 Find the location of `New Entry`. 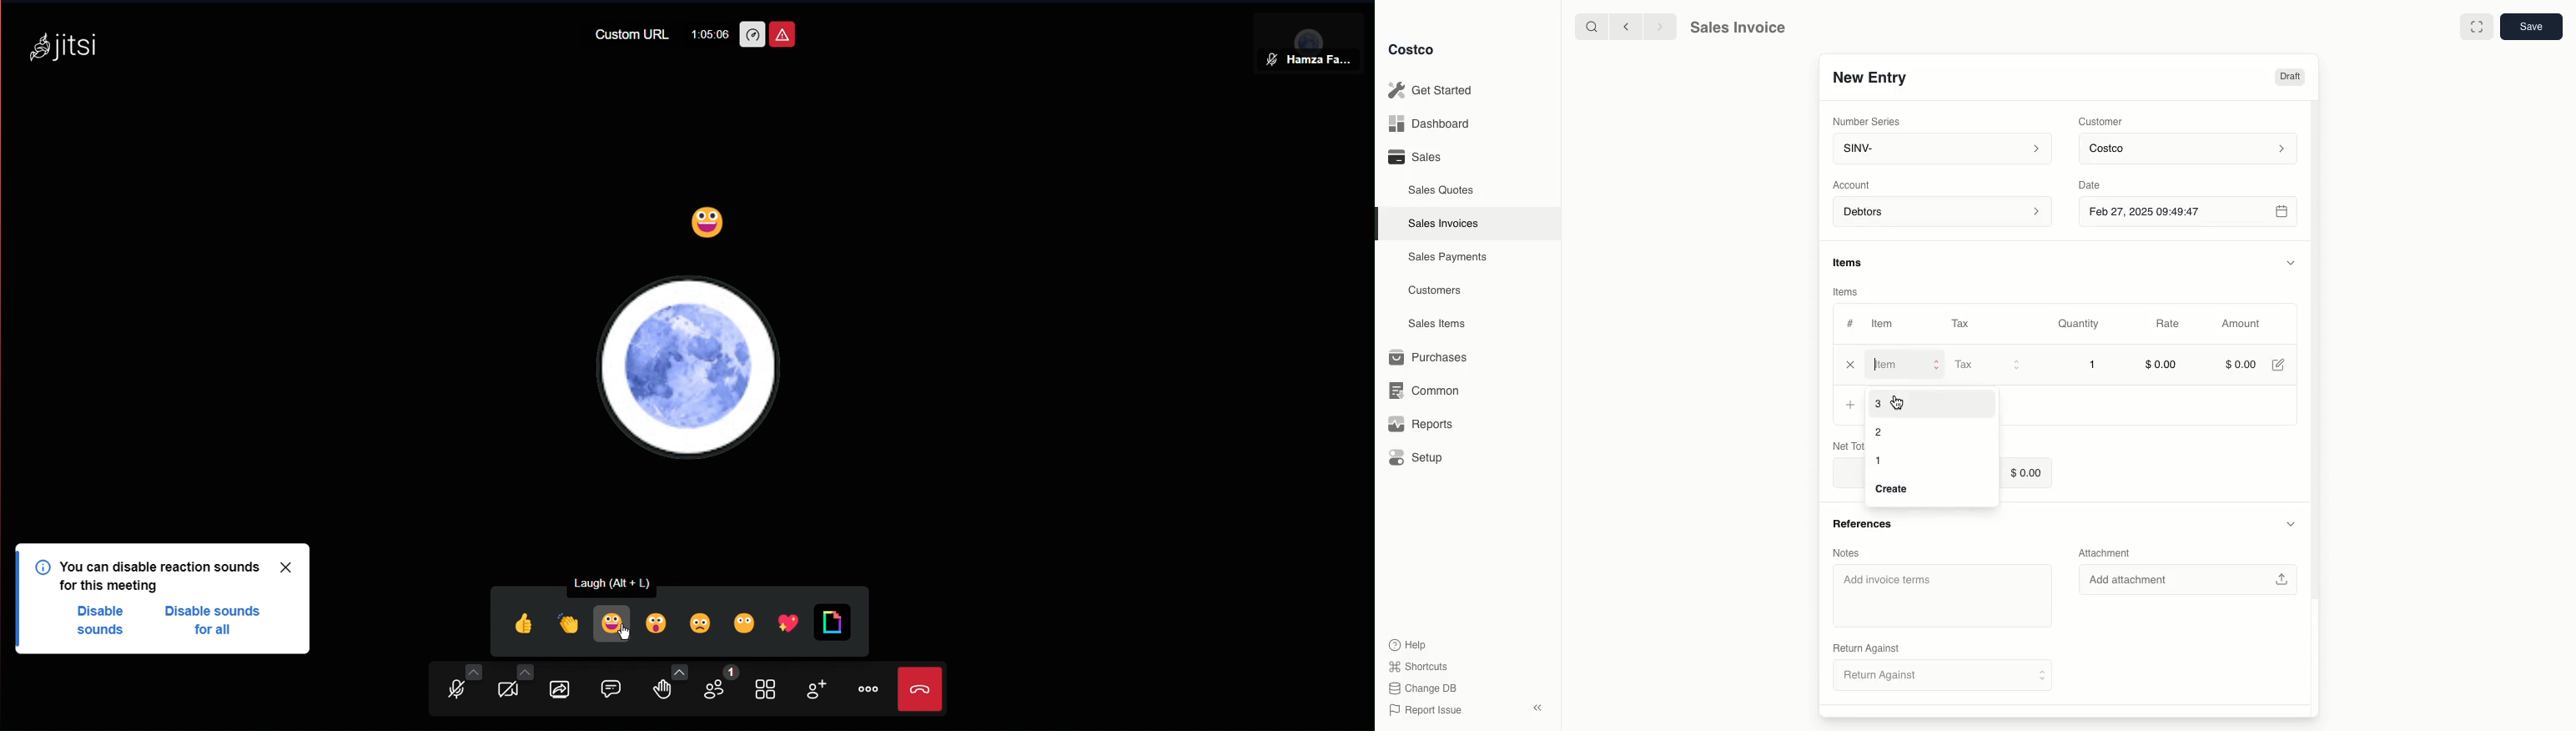

New Entry is located at coordinates (1869, 78).